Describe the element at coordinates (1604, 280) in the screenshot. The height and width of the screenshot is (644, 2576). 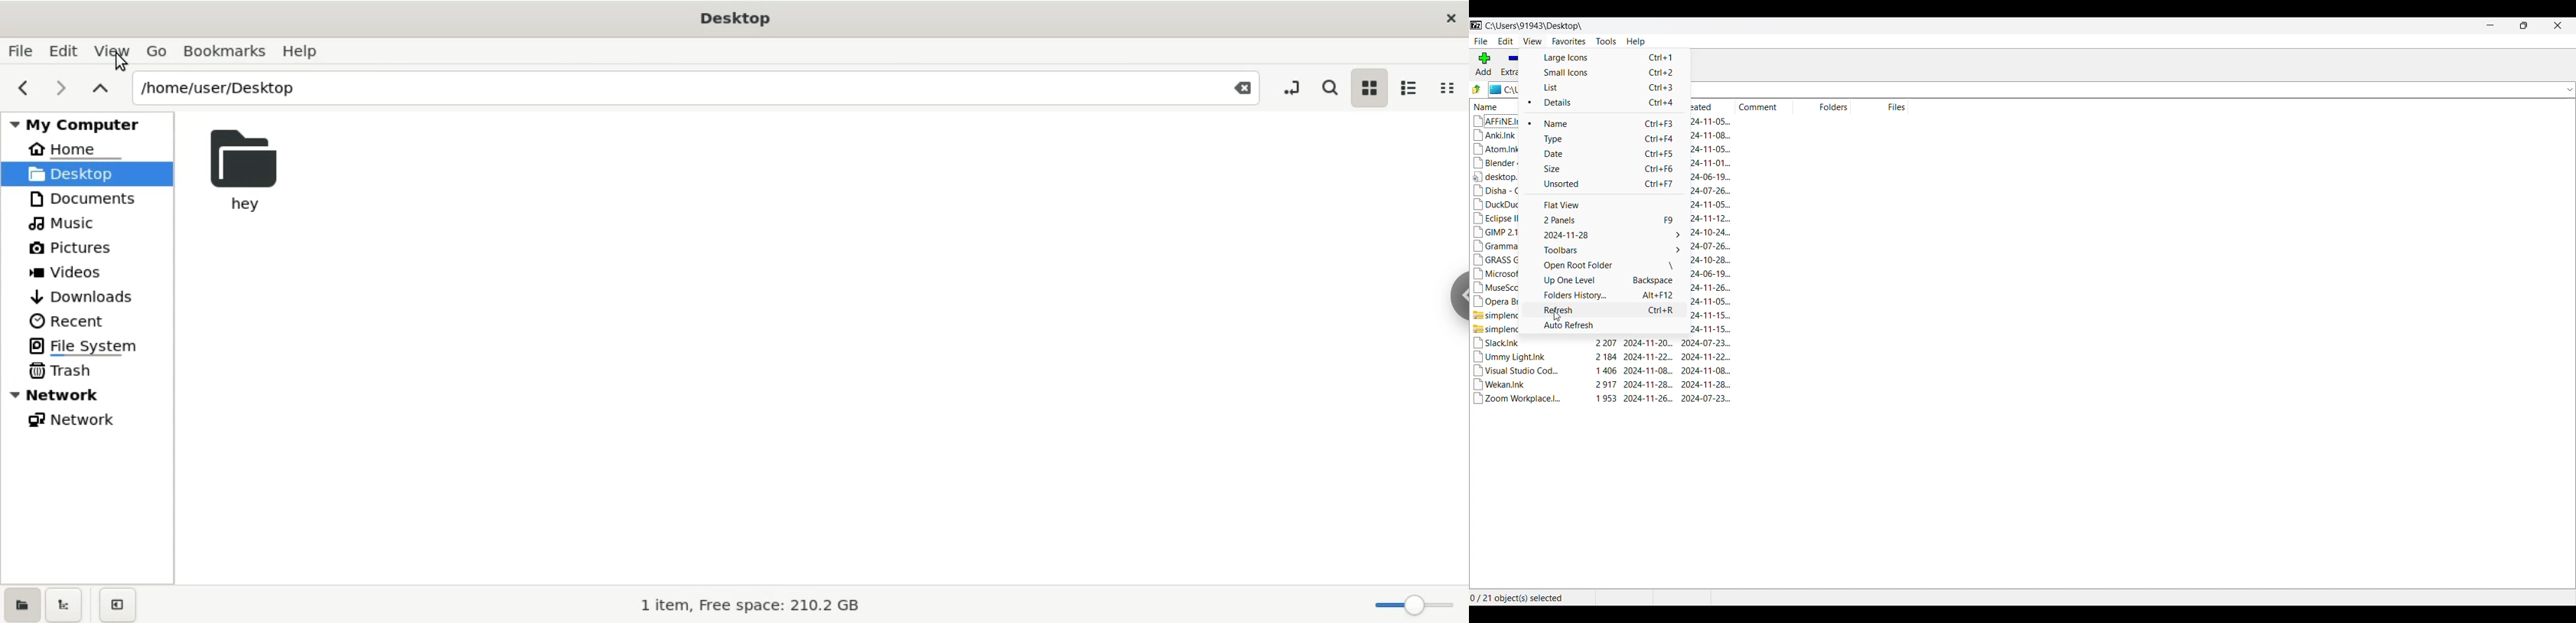
I see `Up one level` at that location.